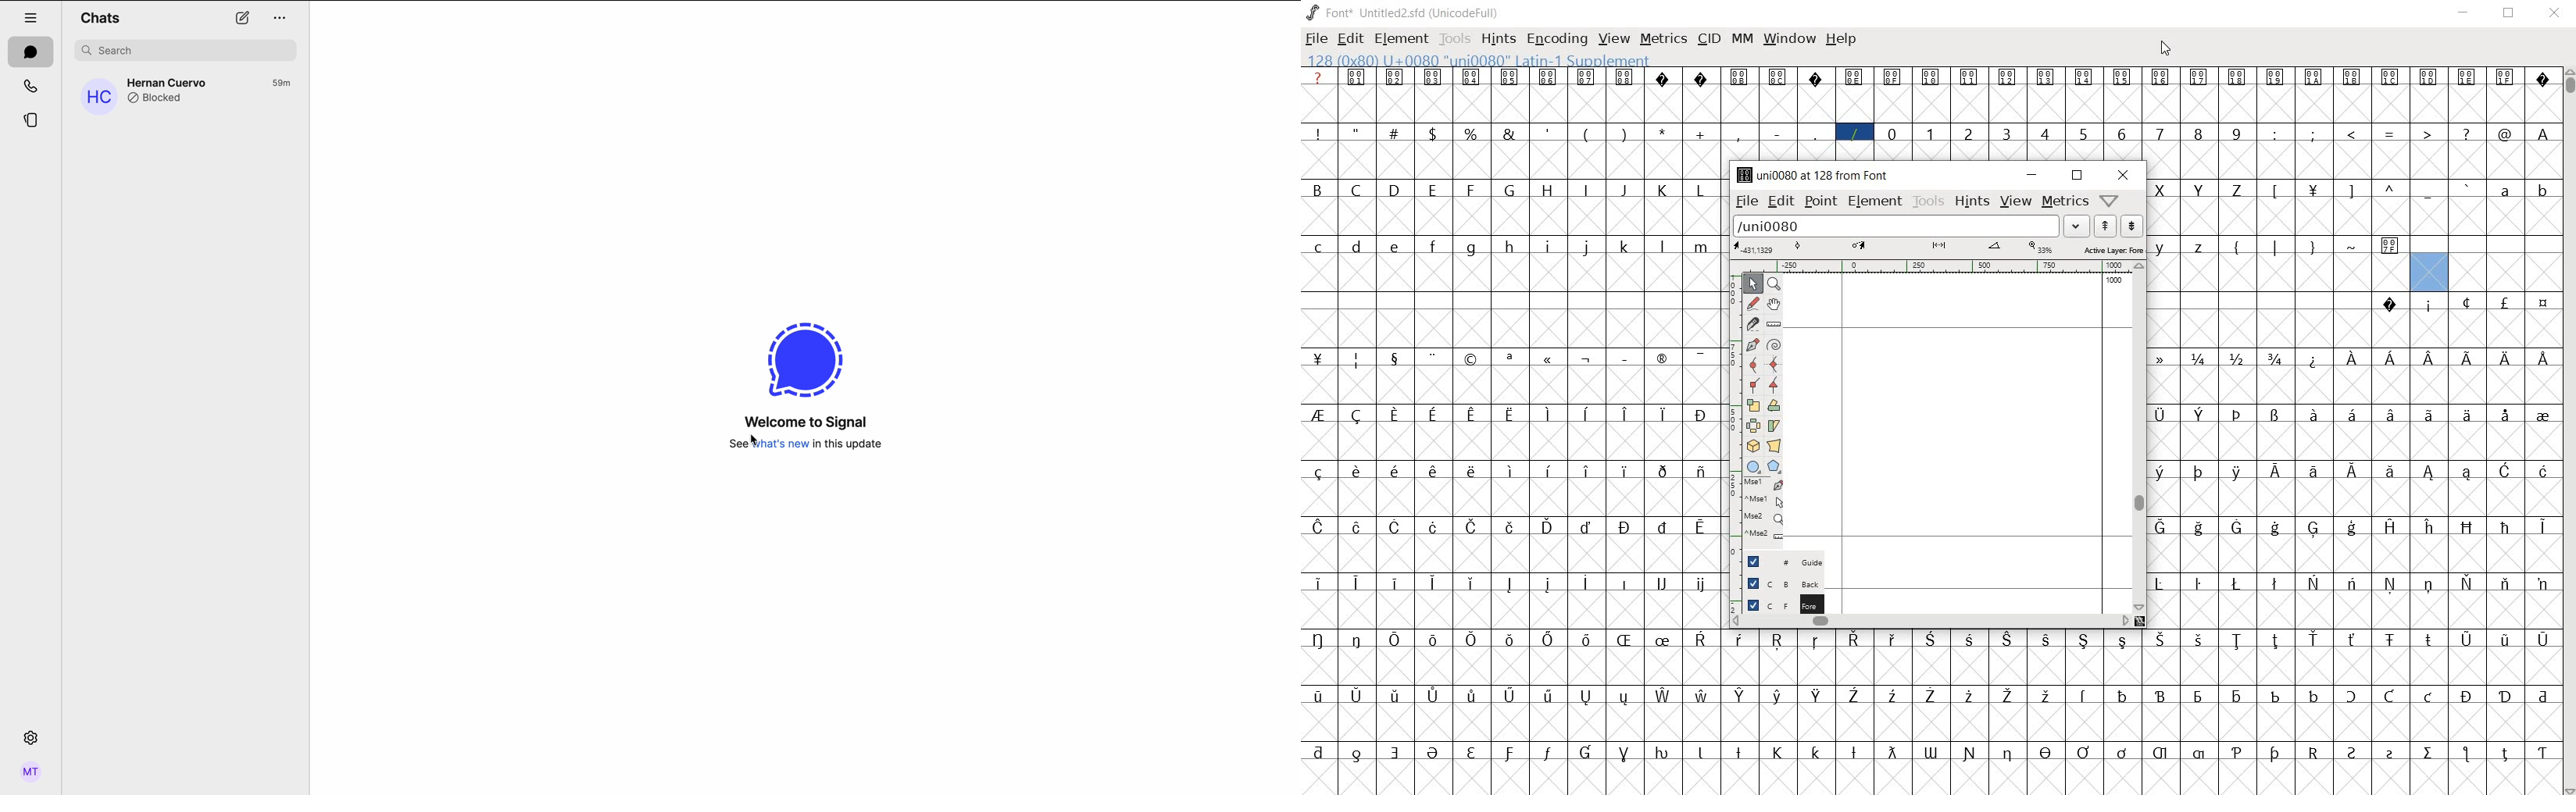 The width and height of the screenshot is (2576, 812). What do you see at coordinates (1777, 77) in the screenshot?
I see `glyph` at bounding box center [1777, 77].